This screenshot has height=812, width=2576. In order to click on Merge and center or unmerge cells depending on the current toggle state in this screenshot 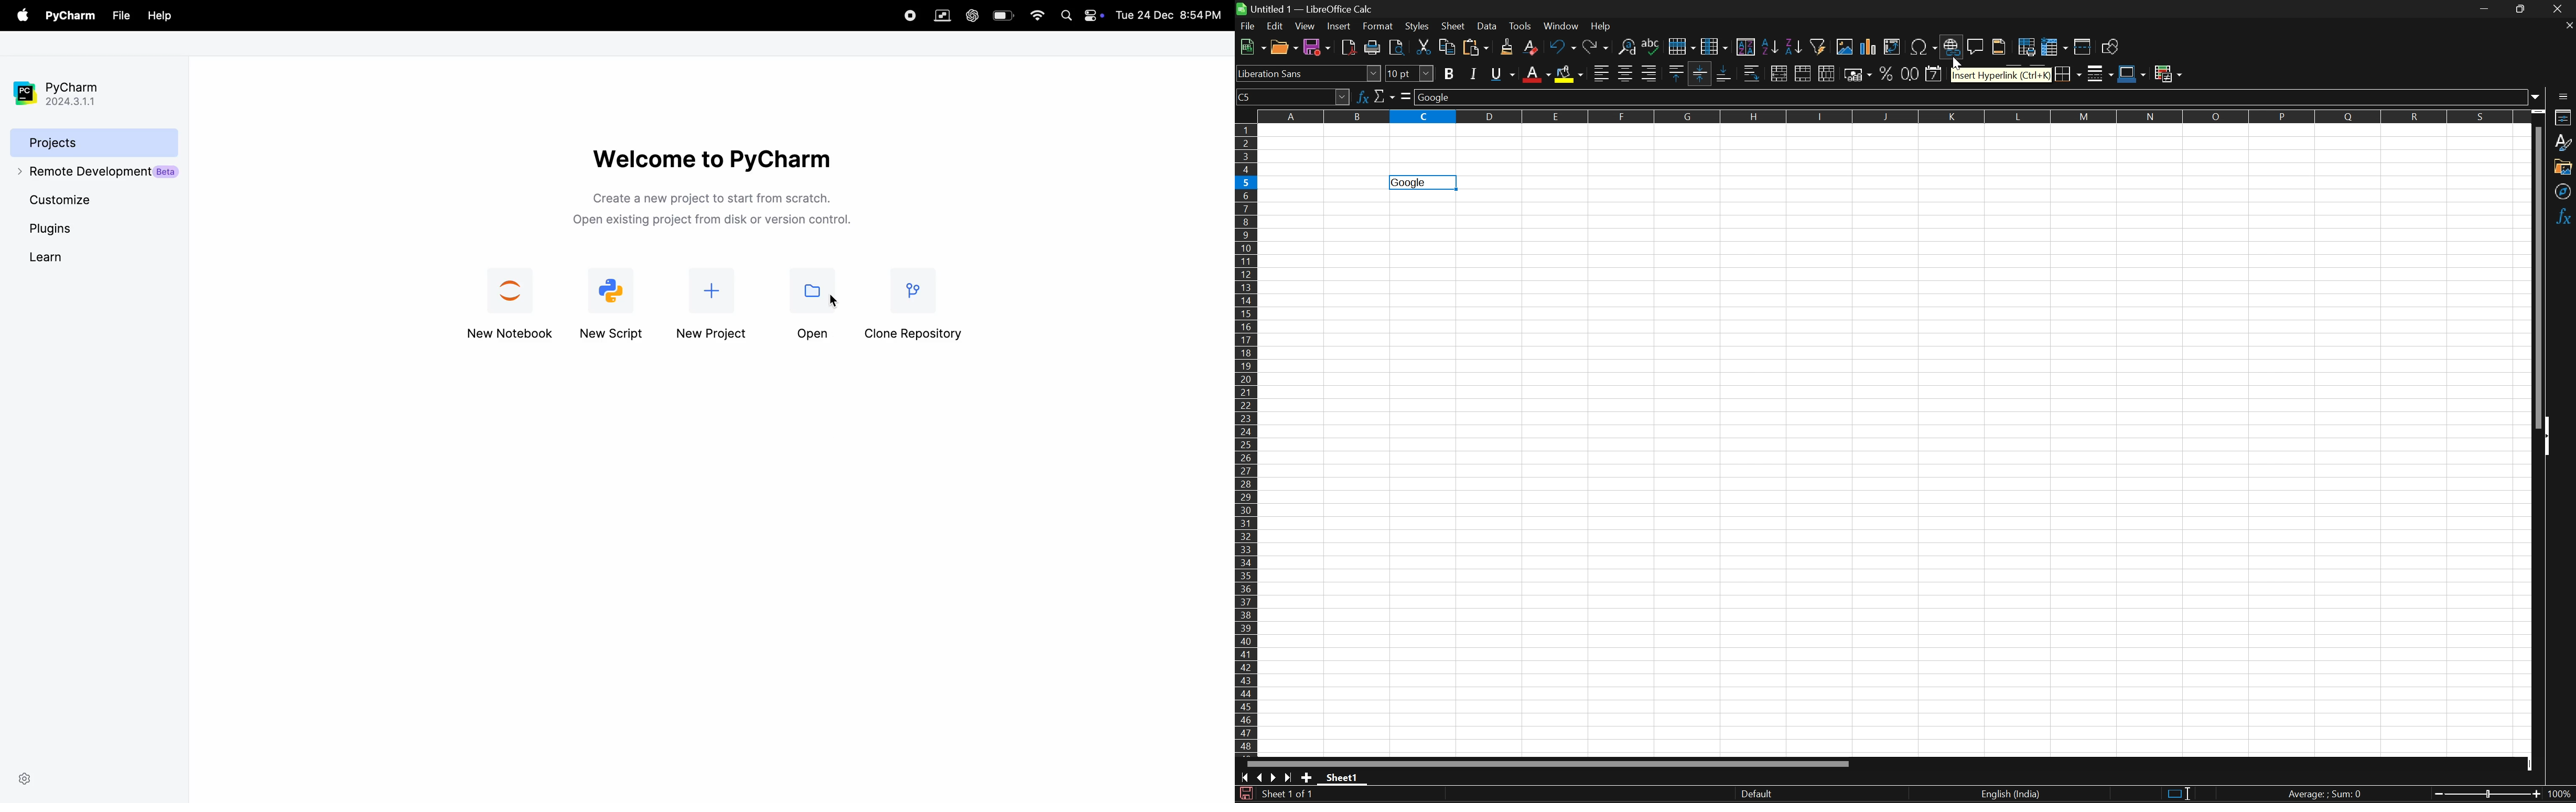, I will do `click(1782, 72)`.